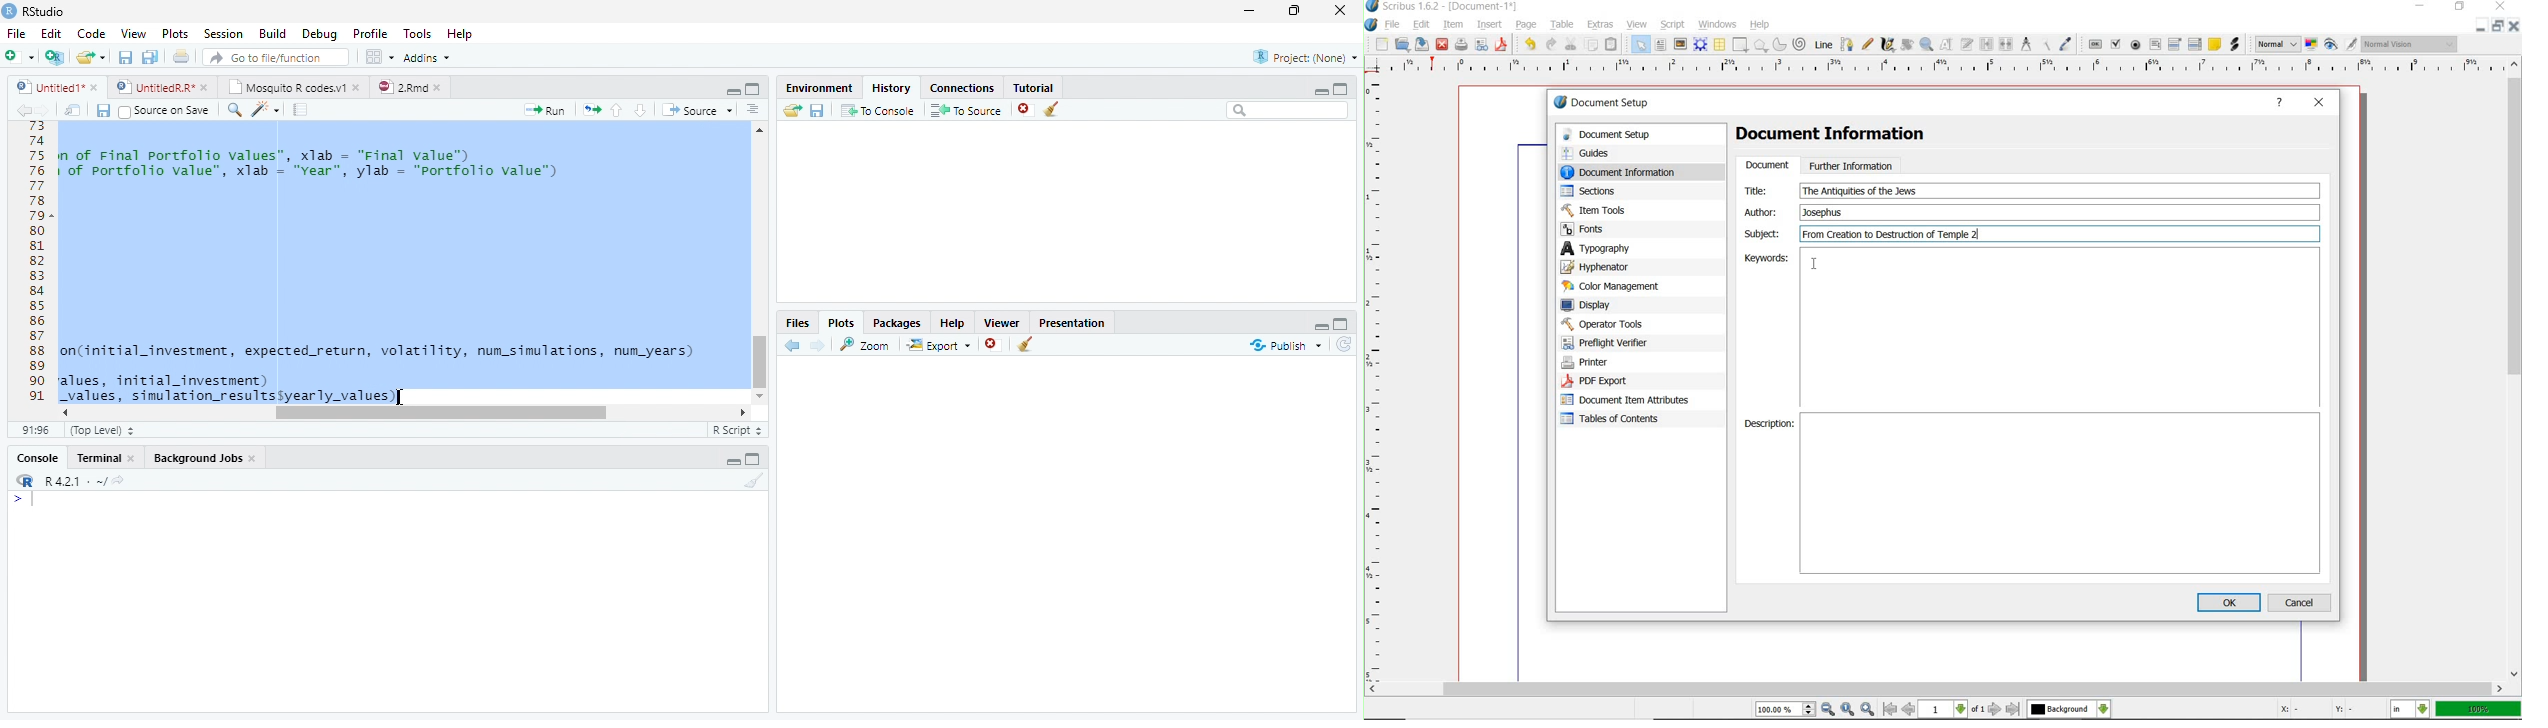  Describe the element at coordinates (1967, 46) in the screenshot. I see `edit text with story editor` at that location.